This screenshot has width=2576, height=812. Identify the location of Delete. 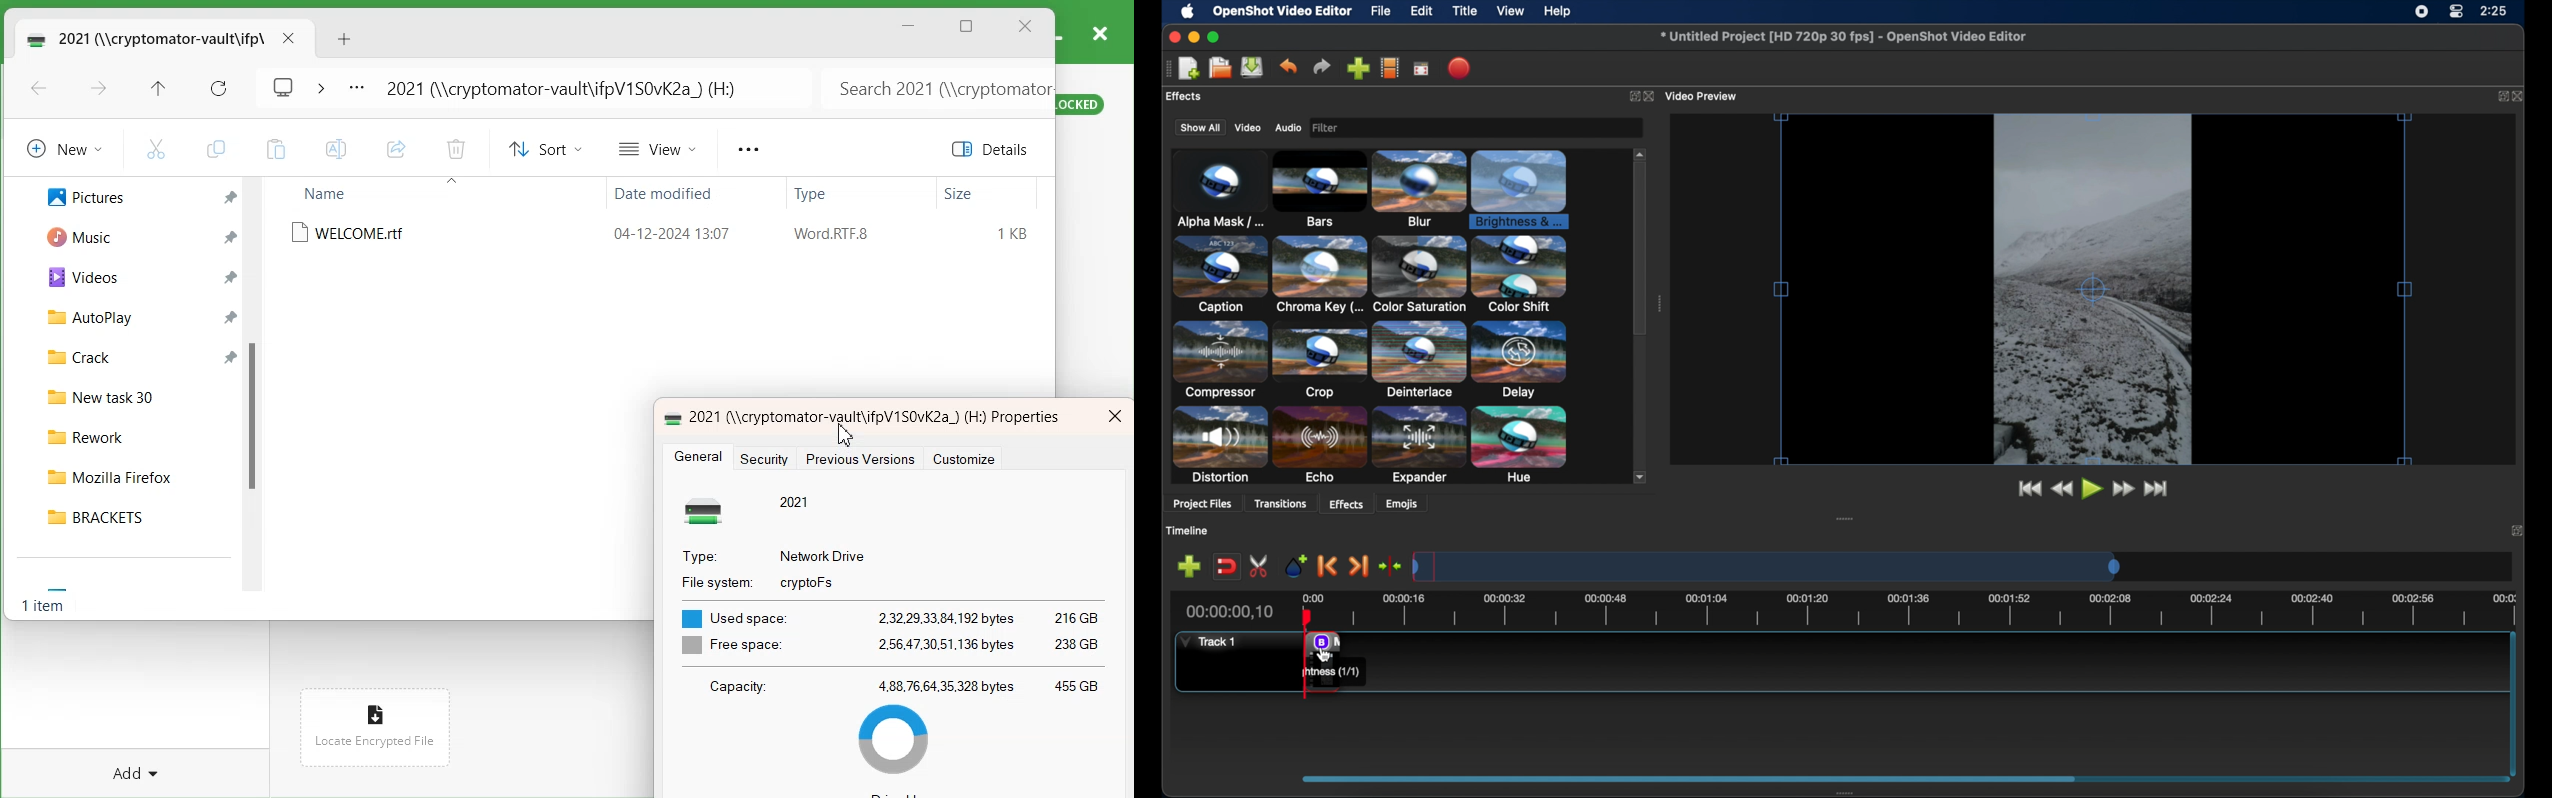
(455, 151).